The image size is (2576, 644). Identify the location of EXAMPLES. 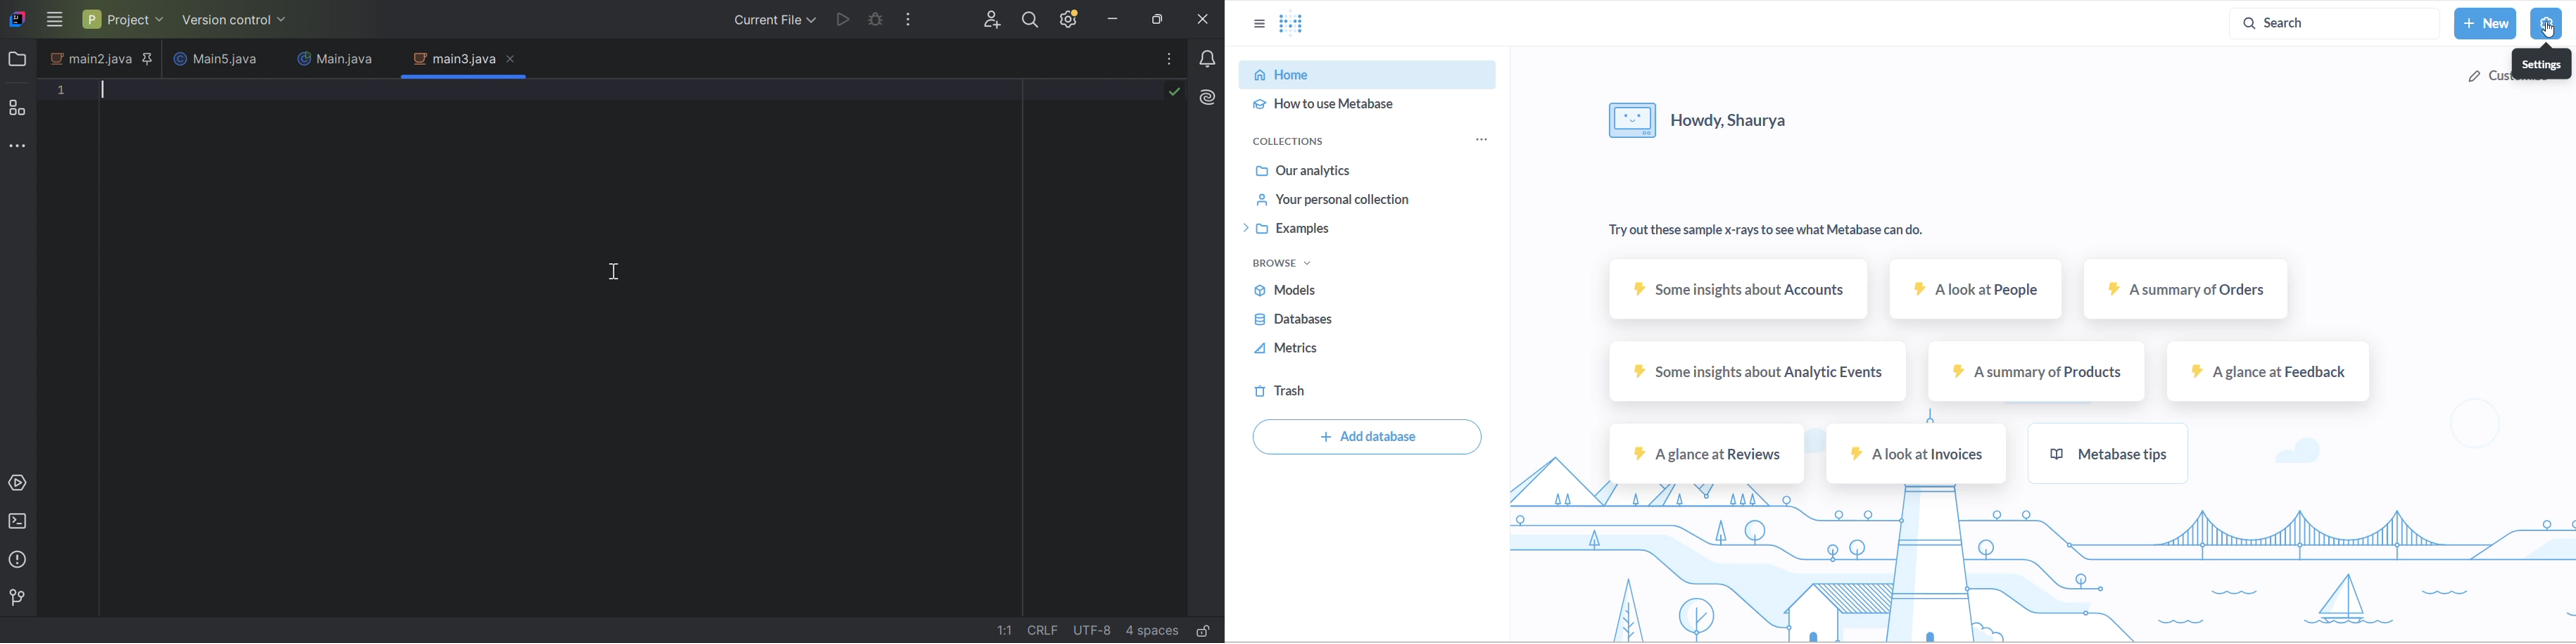
(1331, 231).